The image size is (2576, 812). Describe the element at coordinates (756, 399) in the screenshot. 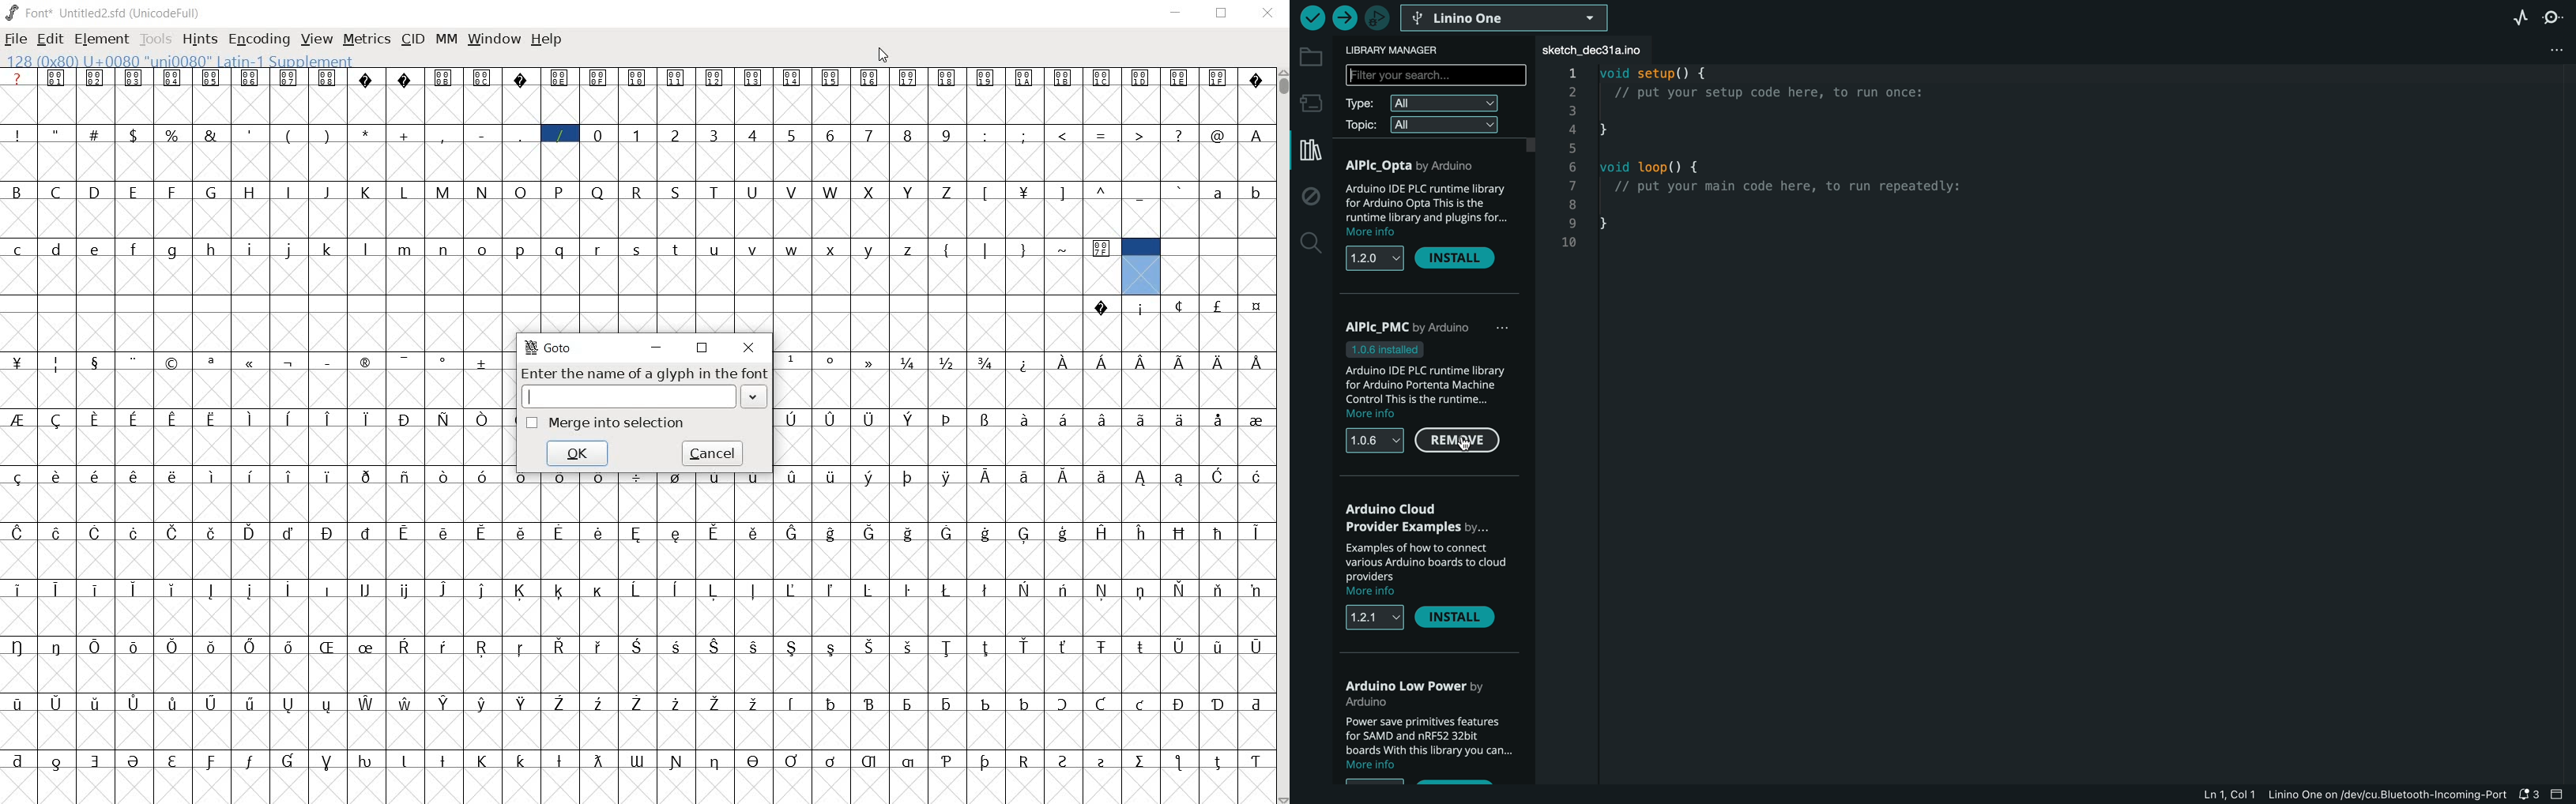

I see `Drop down` at that location.